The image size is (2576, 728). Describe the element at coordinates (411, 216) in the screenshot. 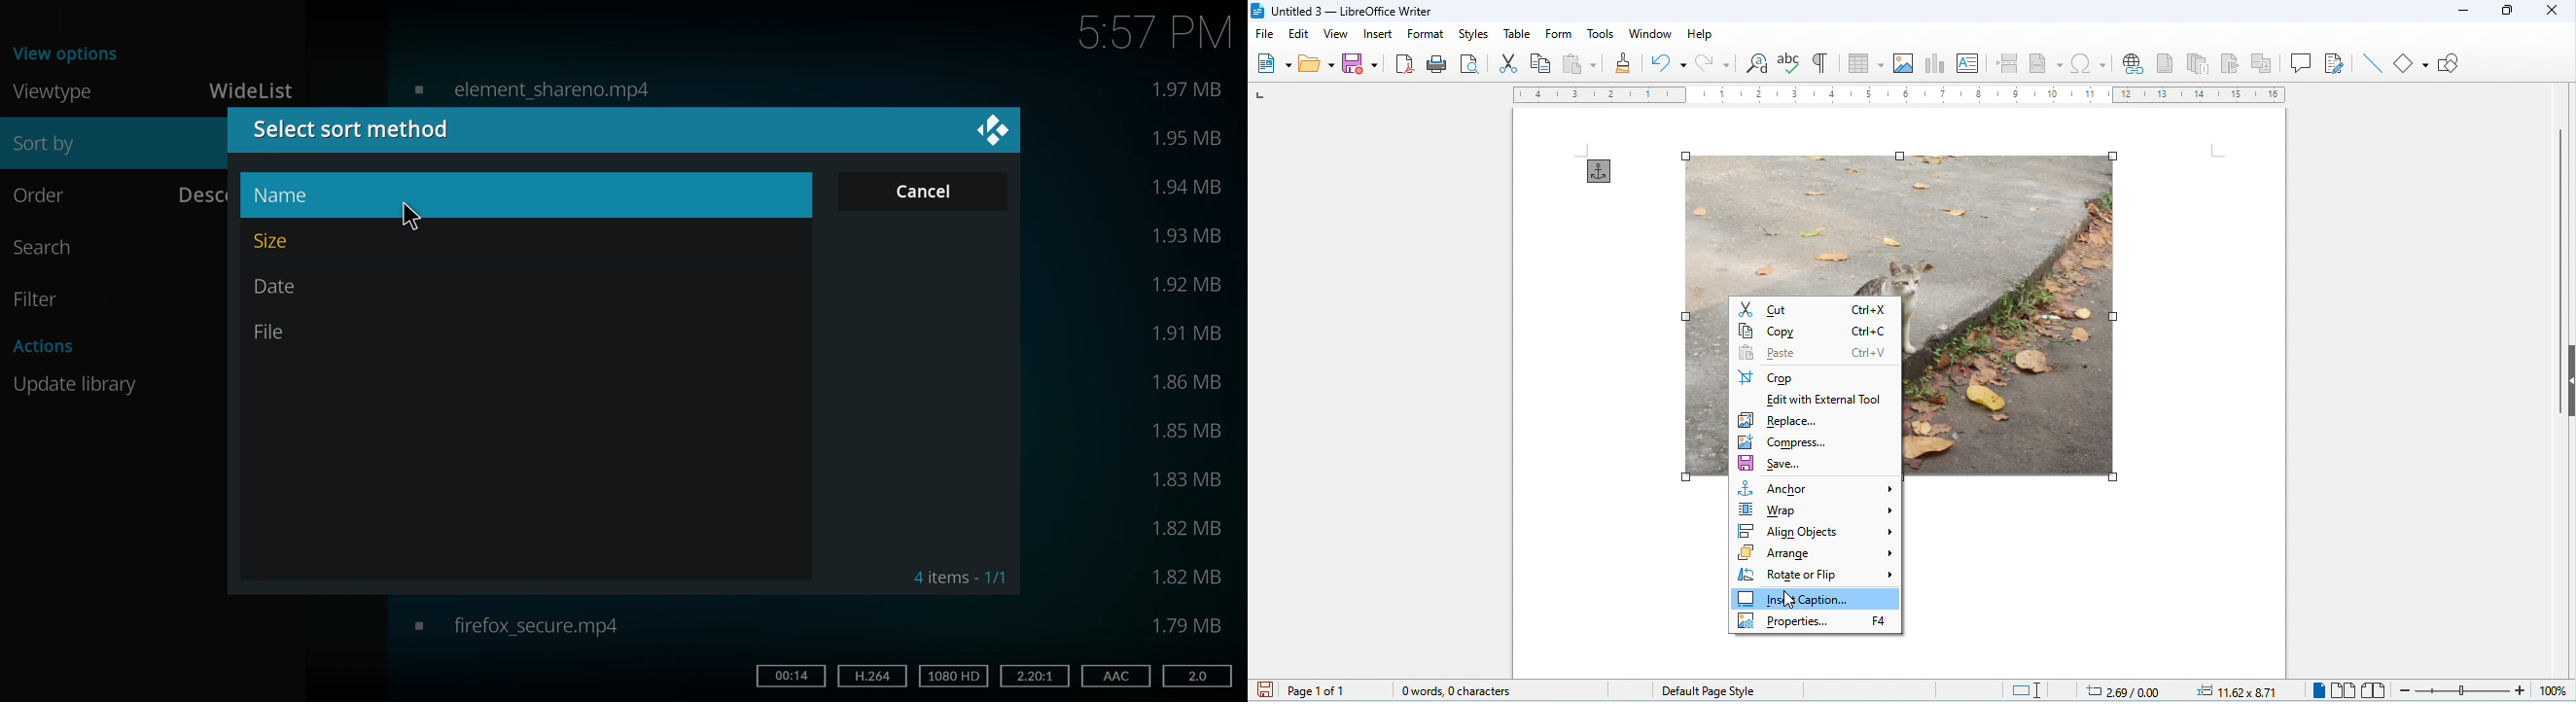

I see `cursor` at that location.